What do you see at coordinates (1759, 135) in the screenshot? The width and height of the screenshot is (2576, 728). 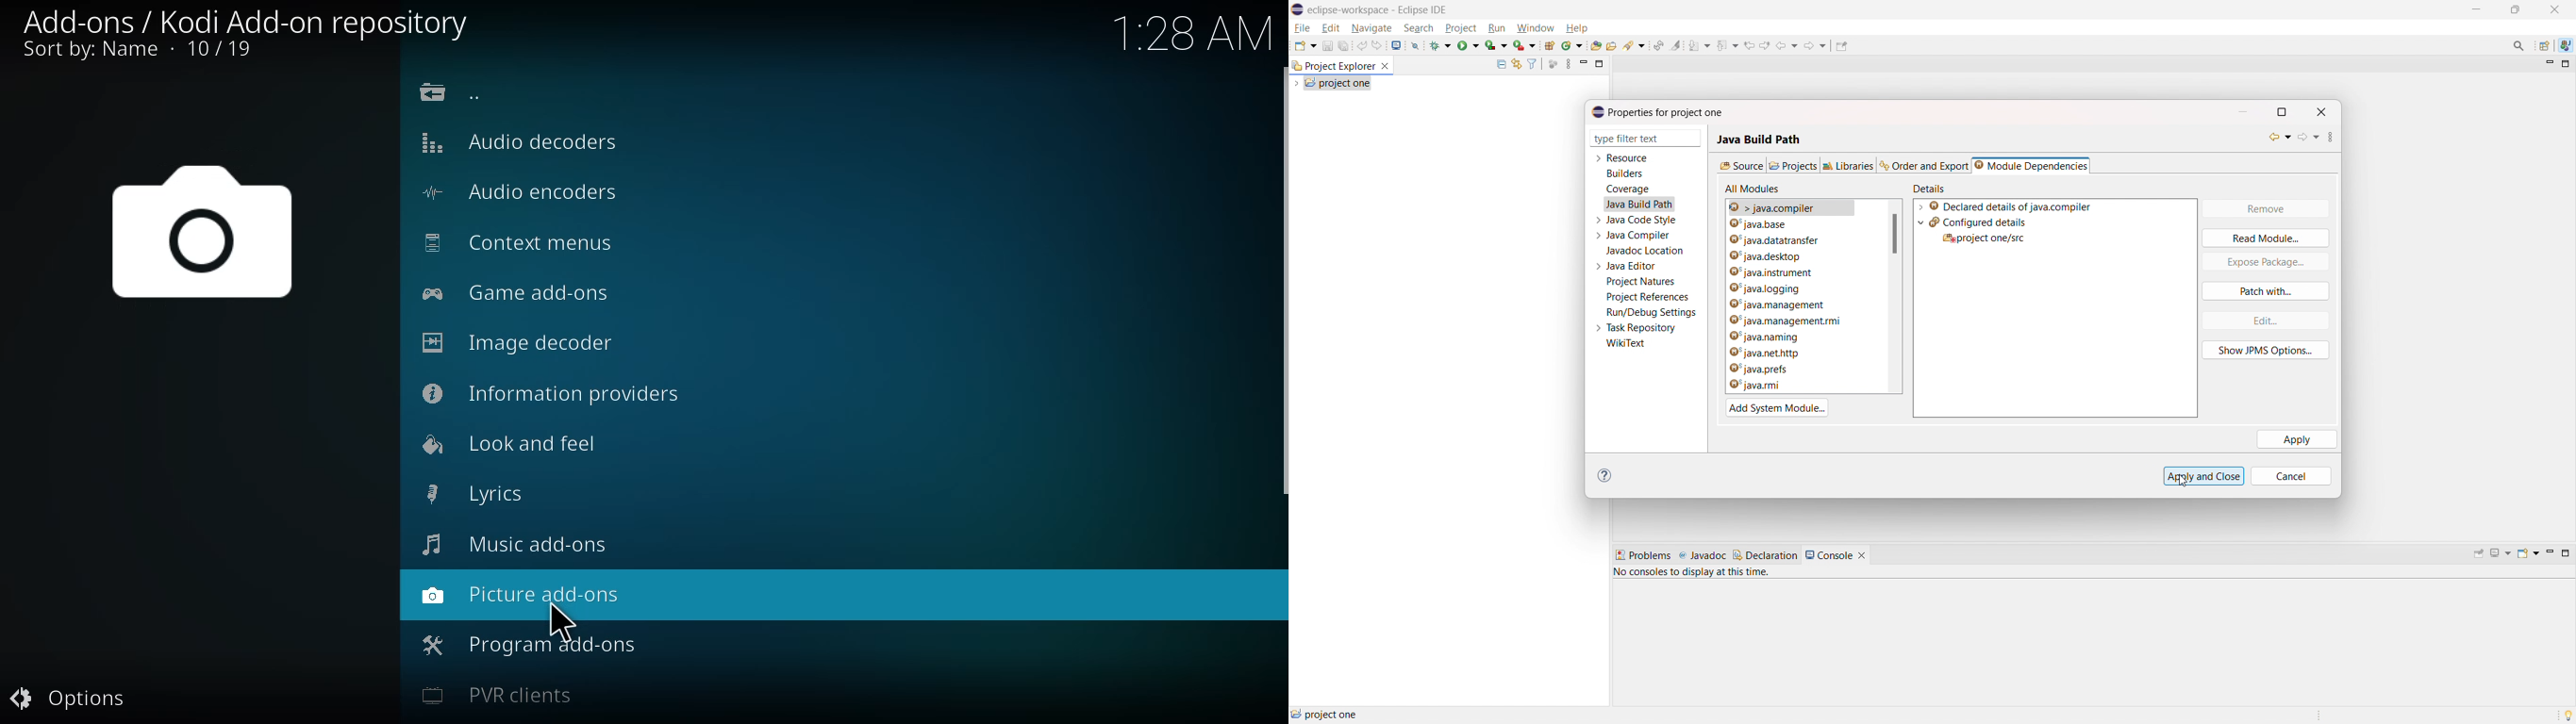 I see `Java build path` at bounding box center [1759, 135].